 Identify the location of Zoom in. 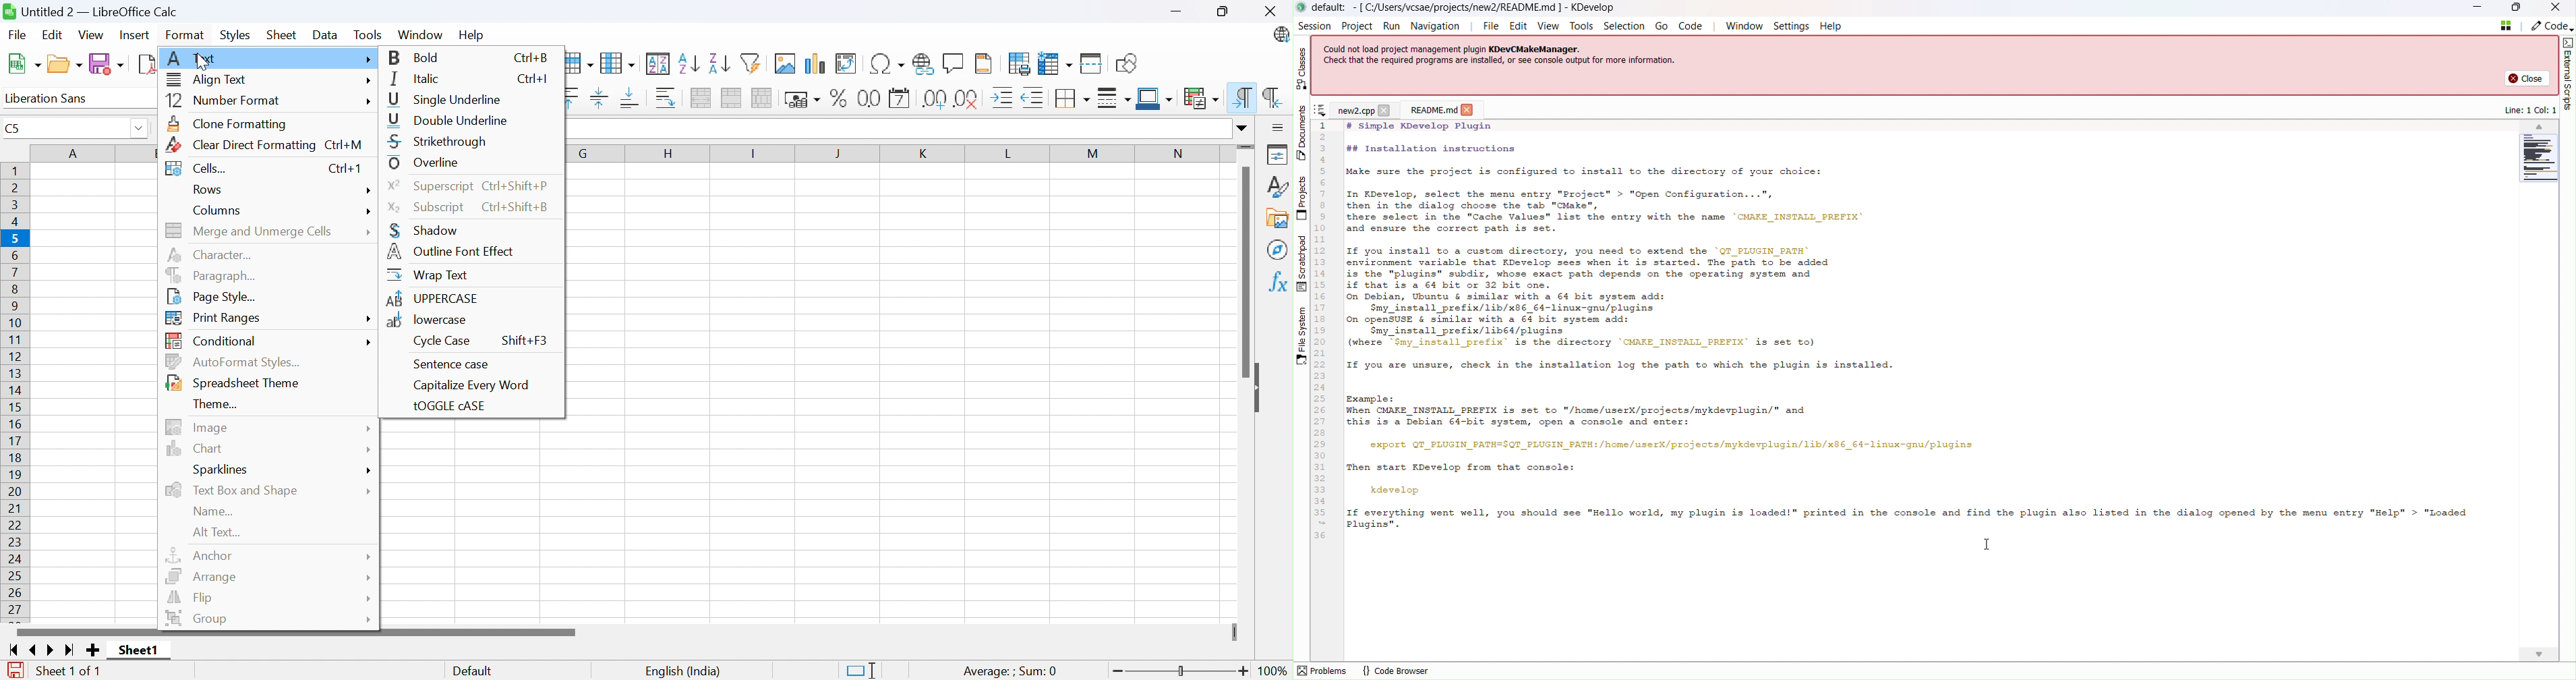
(1243, 673).